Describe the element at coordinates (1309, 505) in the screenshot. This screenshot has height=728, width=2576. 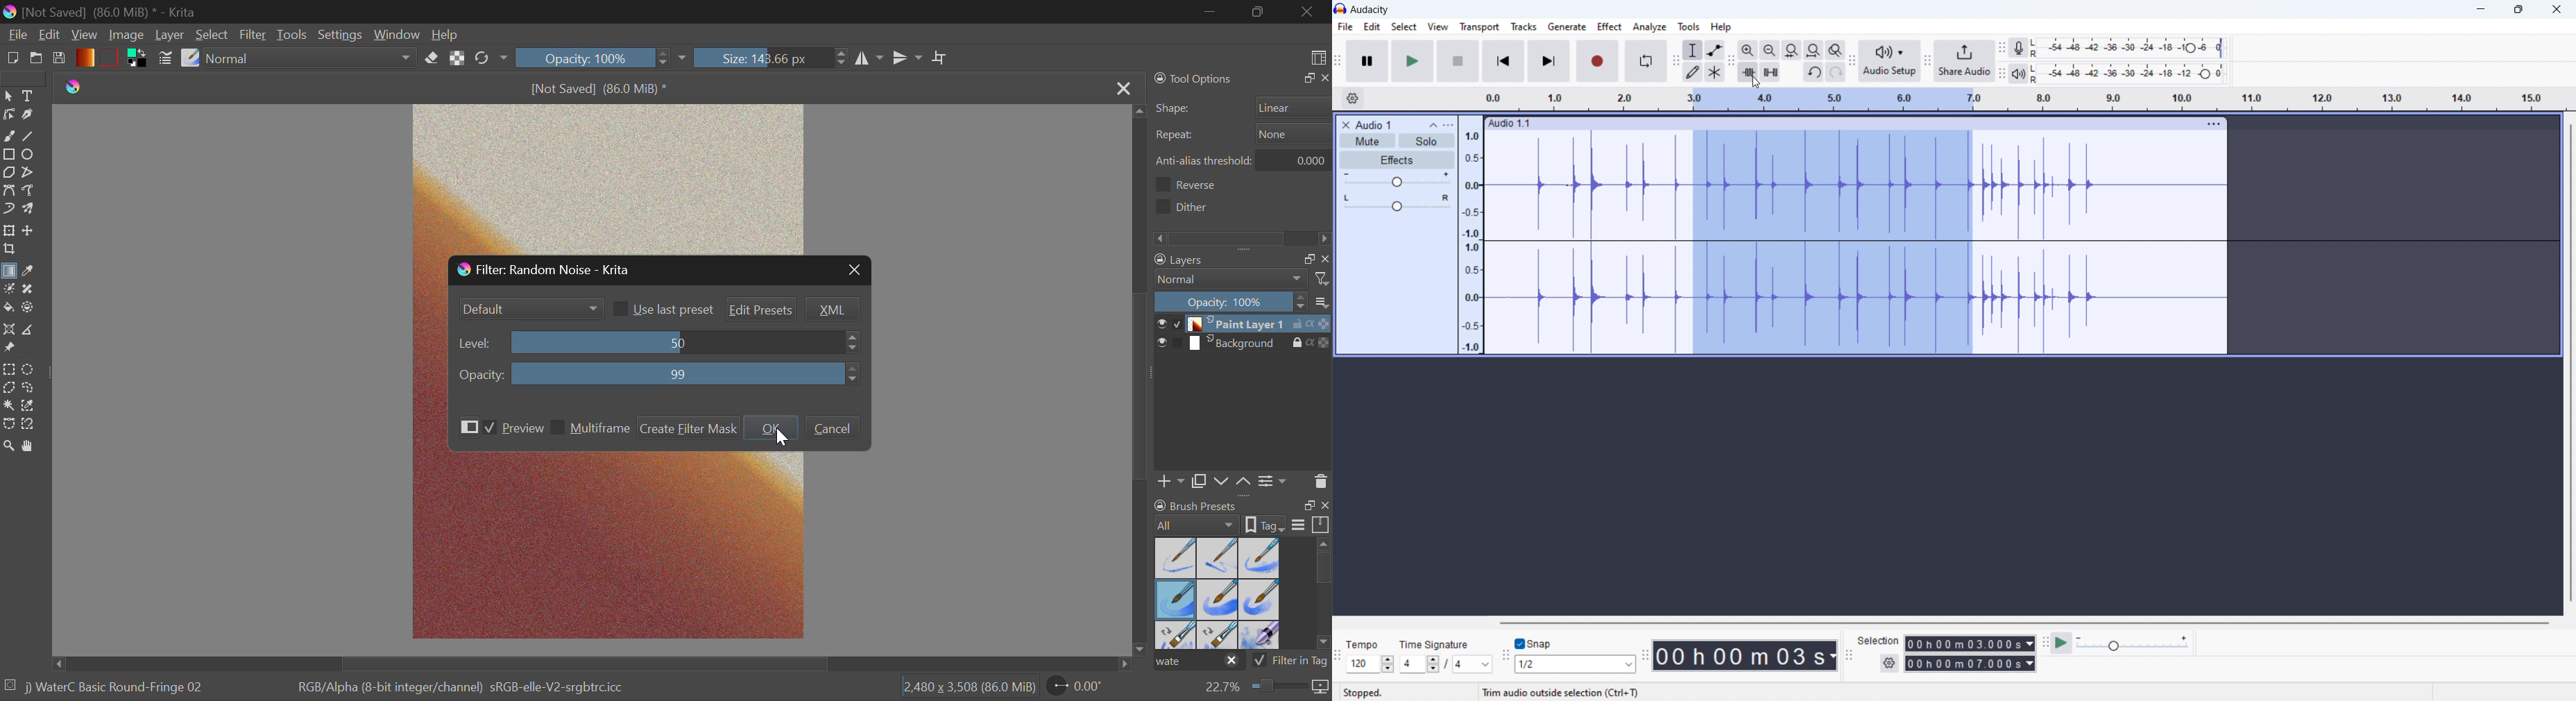
I see `expand` at that location.